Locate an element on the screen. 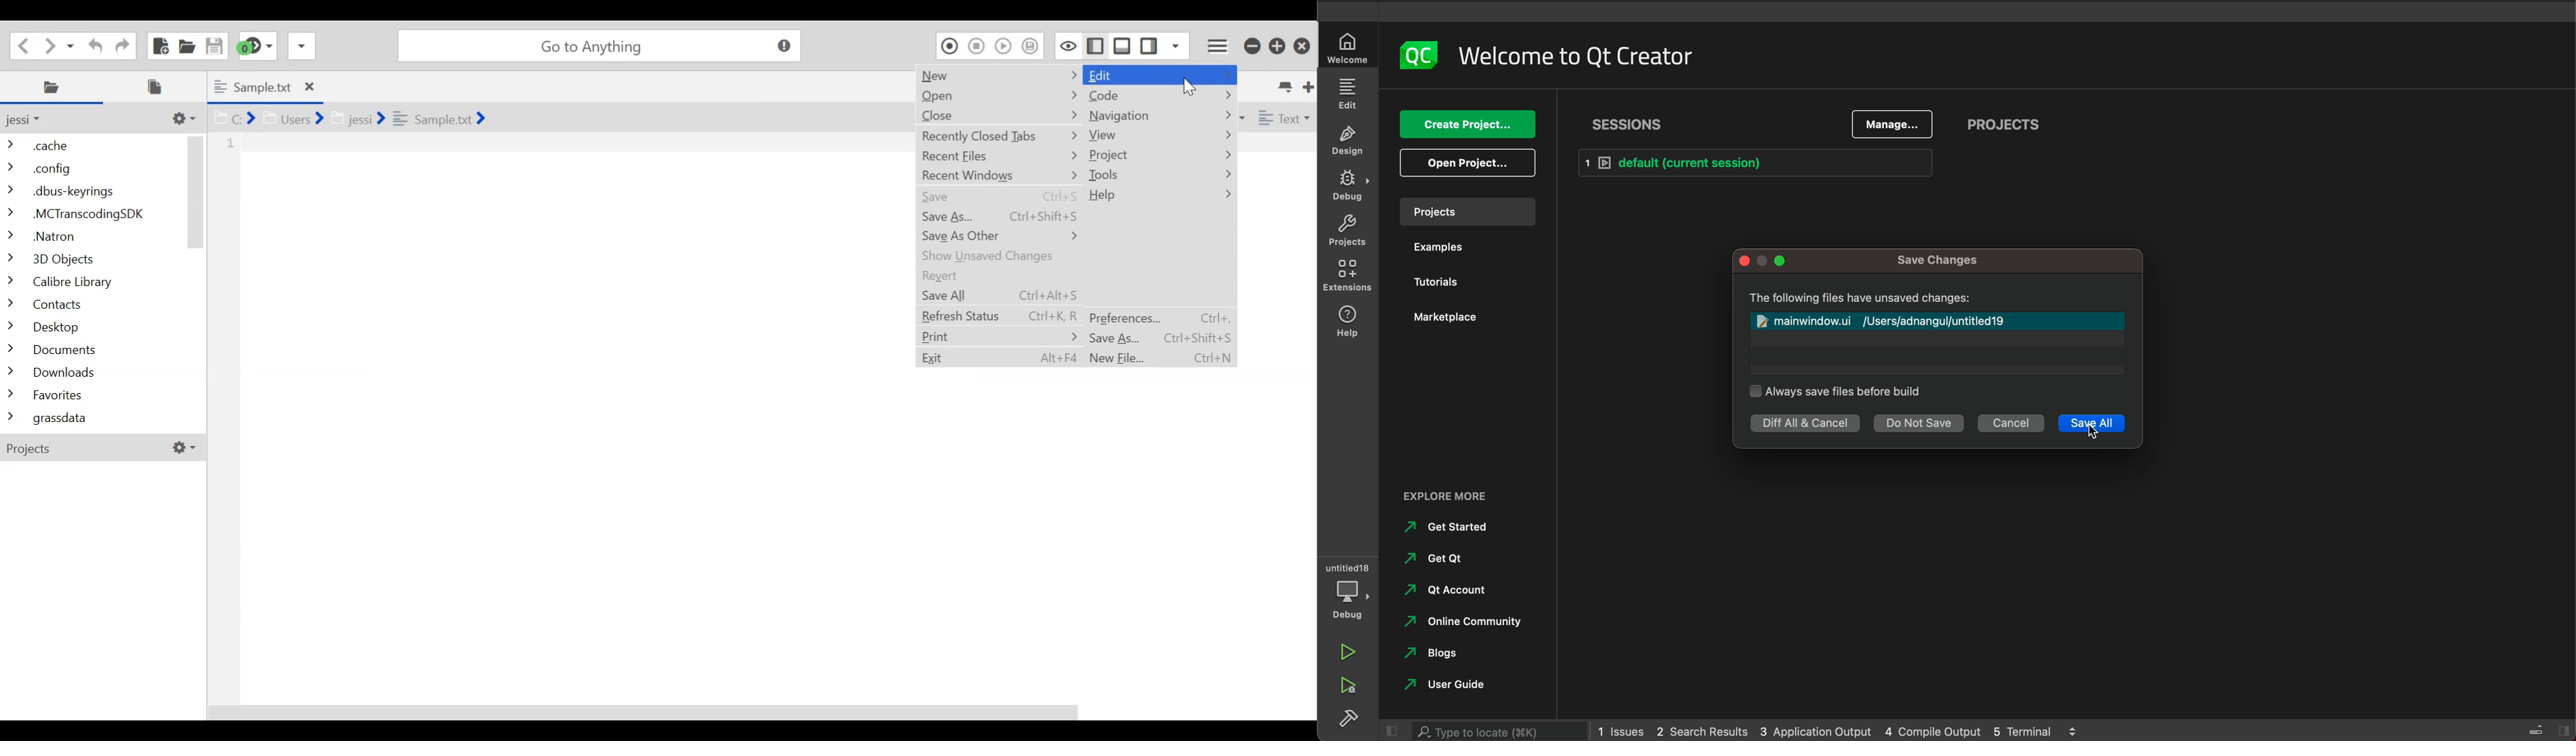 The height and width of the screenshot is (756, 2576). Qt Account is located at coordinates (1452, 592).